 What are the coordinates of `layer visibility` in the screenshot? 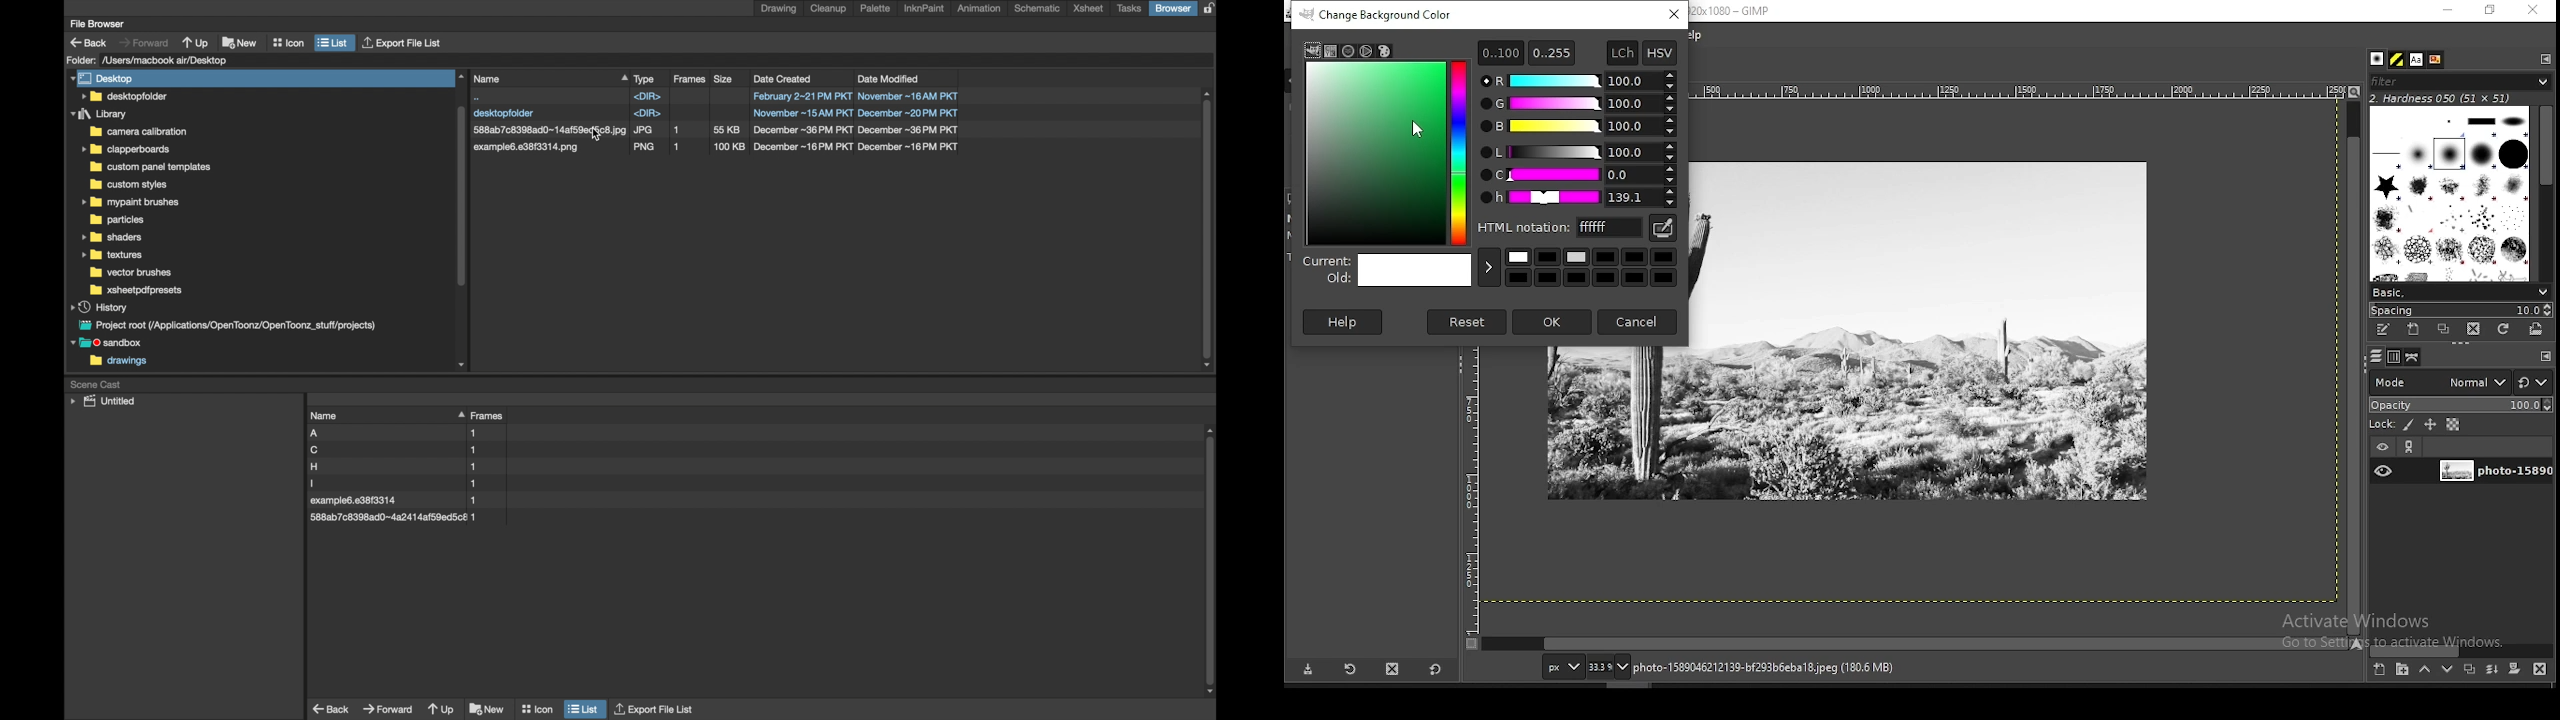 It's located at (2381, 448).